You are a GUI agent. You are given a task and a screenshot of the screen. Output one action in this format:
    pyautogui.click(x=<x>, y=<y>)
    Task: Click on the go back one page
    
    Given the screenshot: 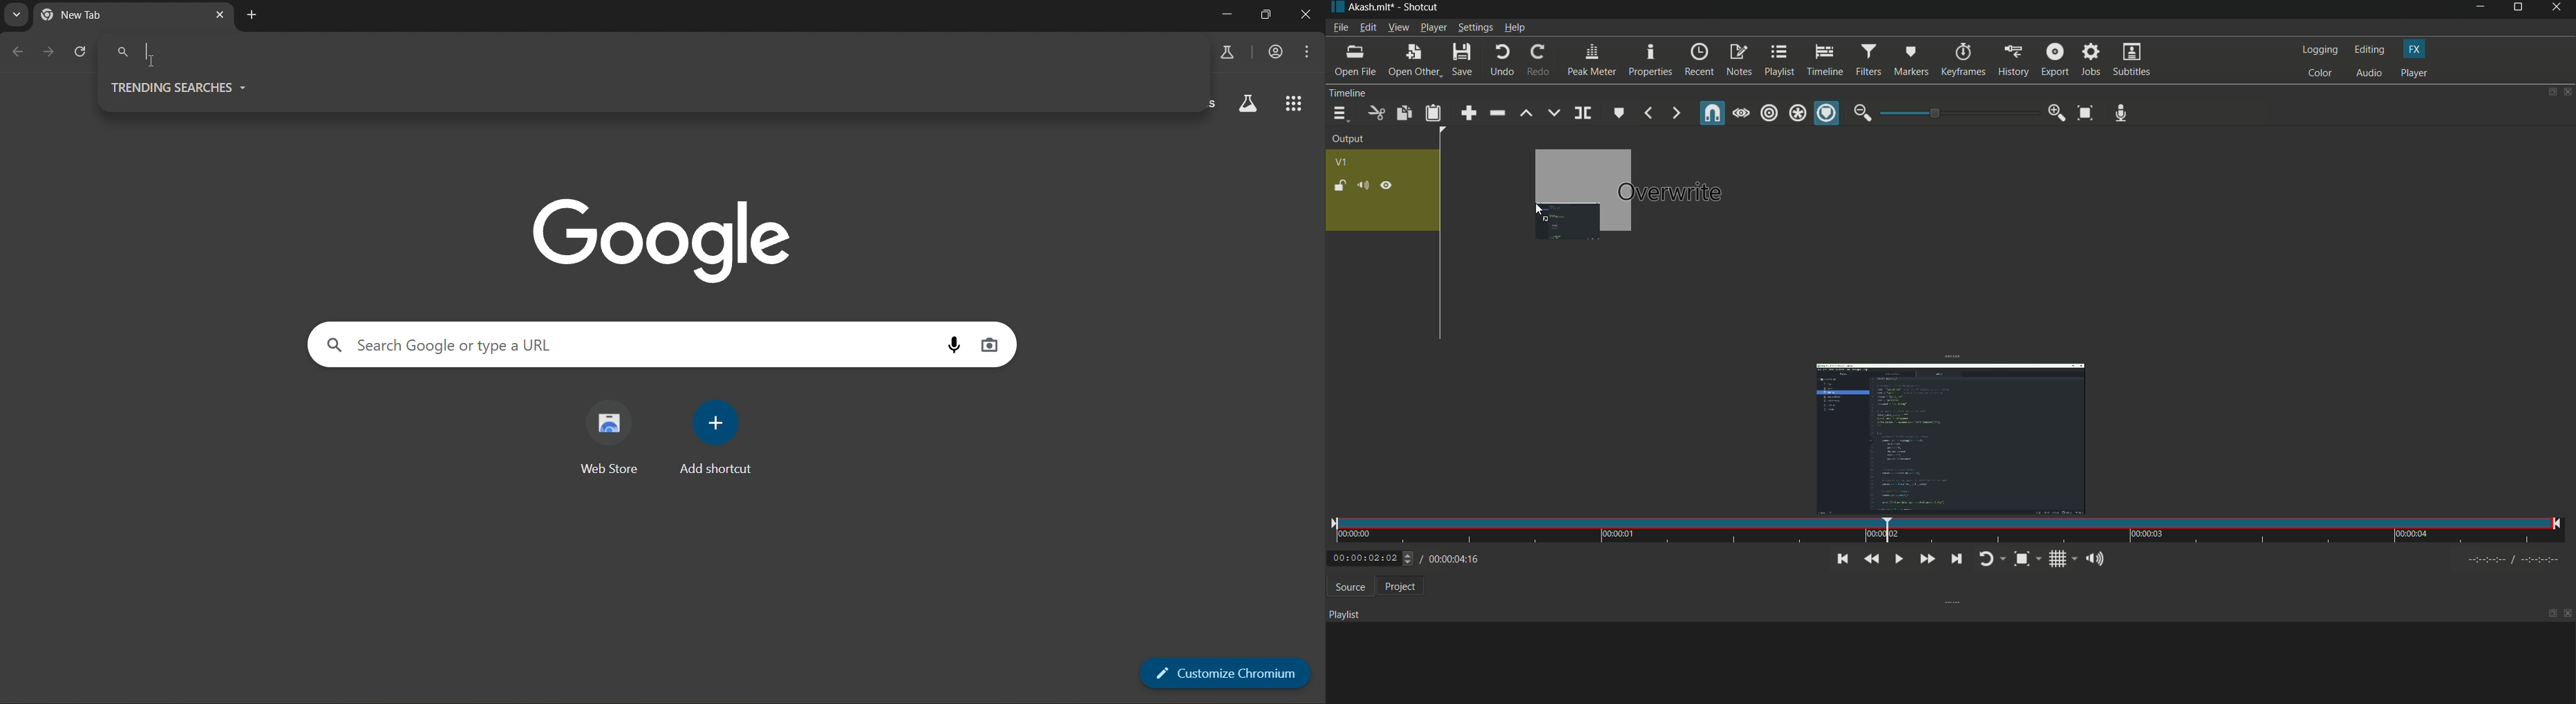 What is the action you would take?
    pyautogui.click(x=19, y=54)
    